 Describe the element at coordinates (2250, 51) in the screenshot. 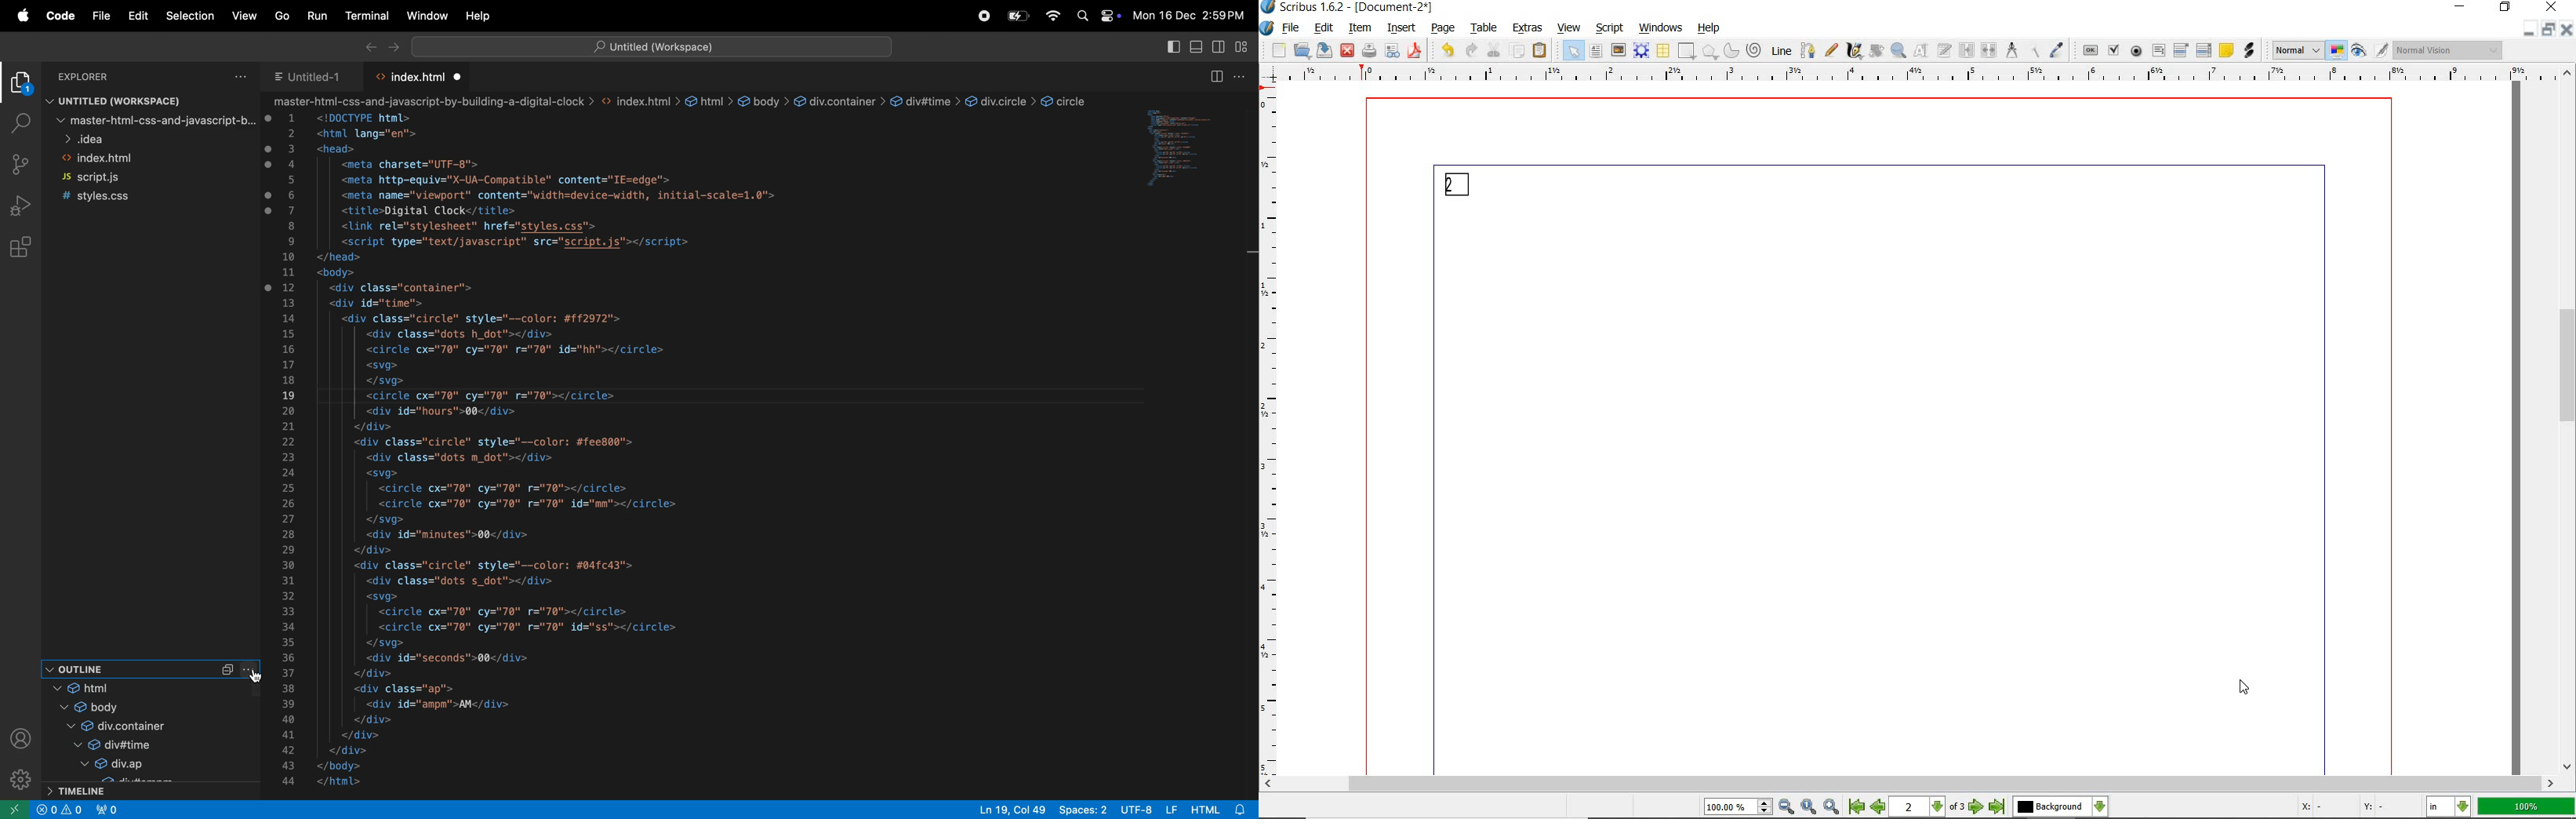

I see `link annotation` at that location.